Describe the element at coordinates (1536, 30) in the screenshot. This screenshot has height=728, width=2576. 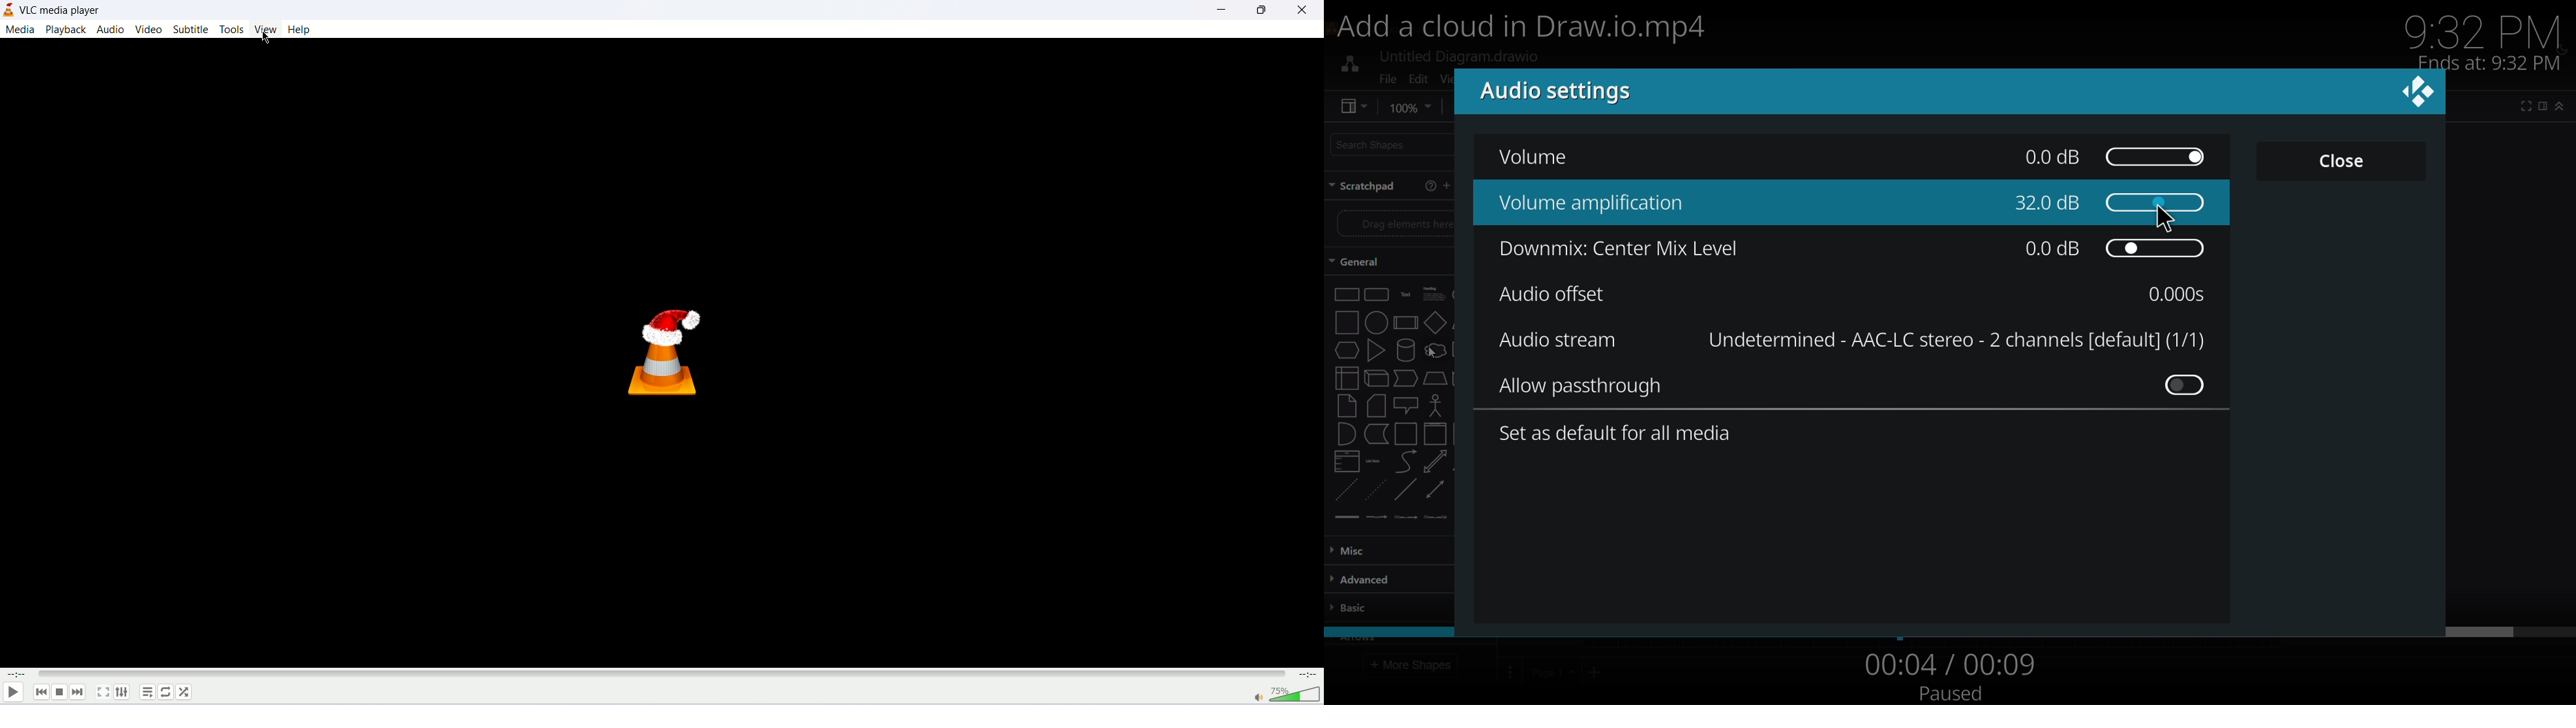
I see `Add a cloud in Draw.io.mp4` at that location.